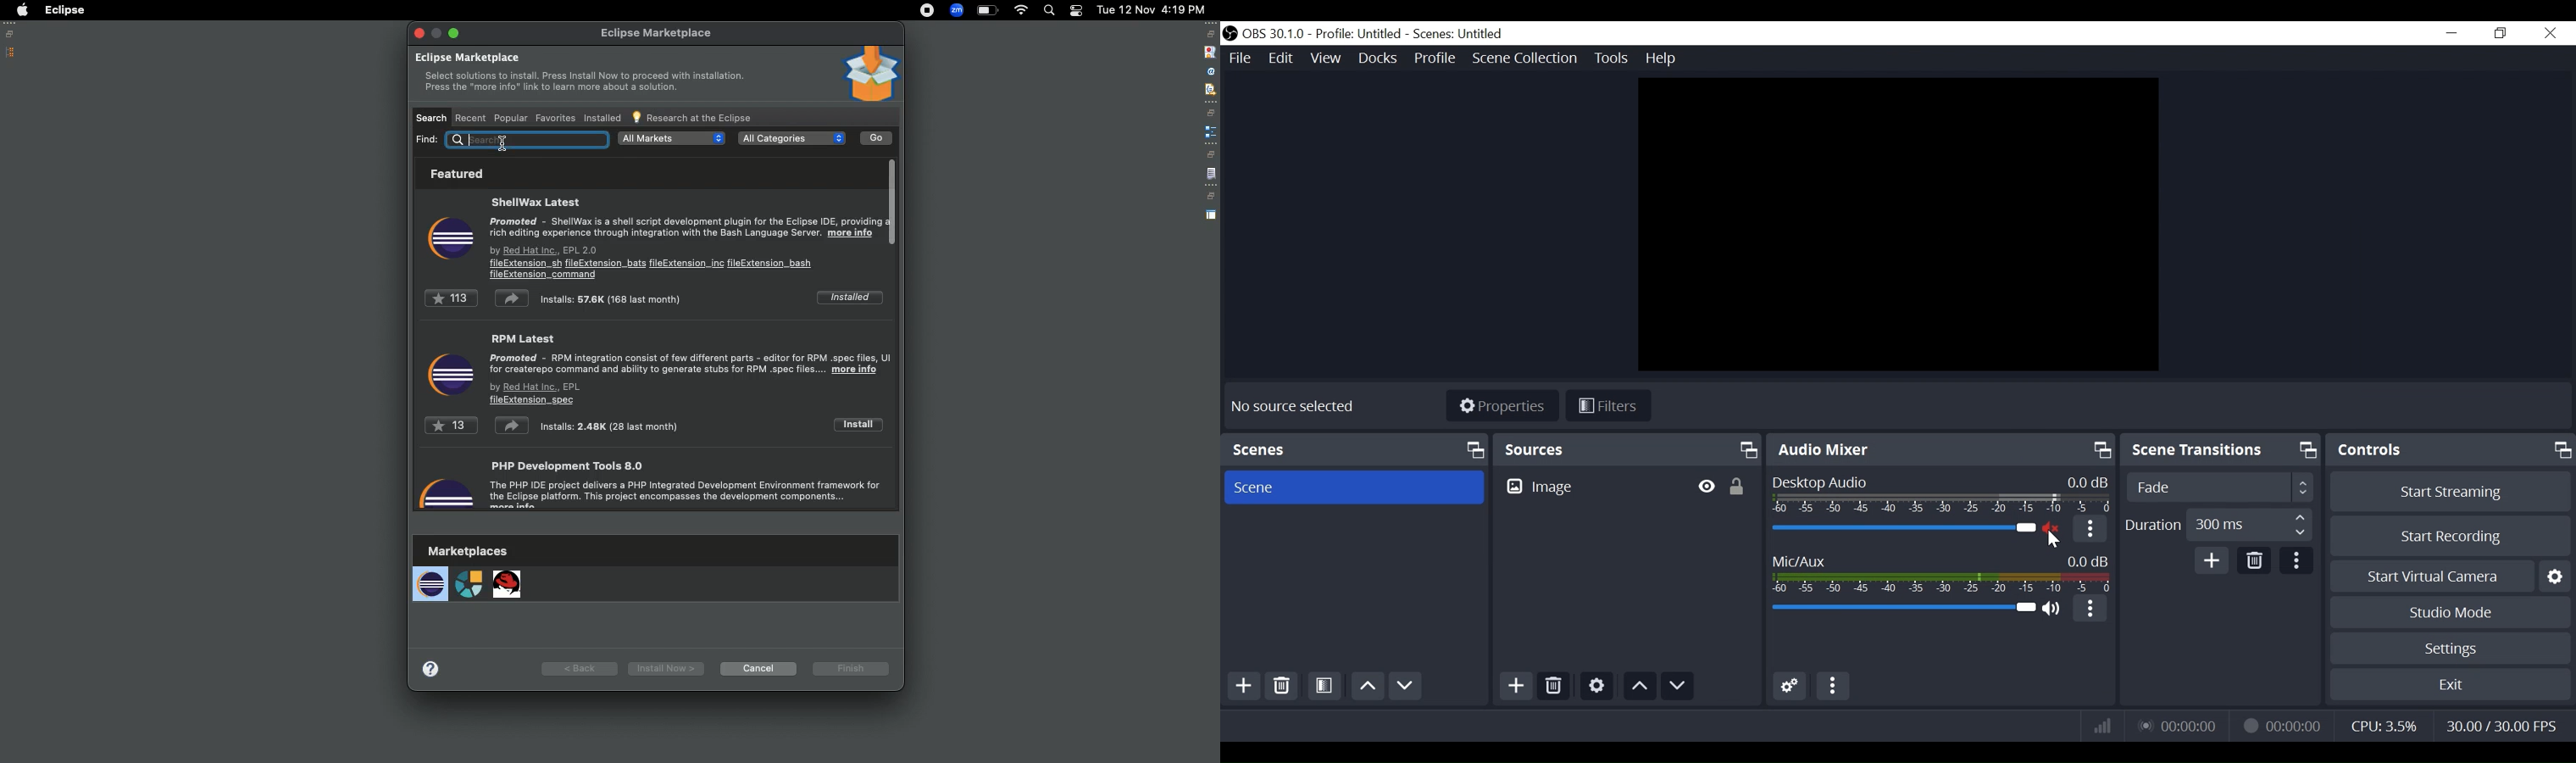 This screenshot has width=2576, height=784. Describe the element at coordinates (2053, 531) in the screenshot. I see `(un)mute` at that location.